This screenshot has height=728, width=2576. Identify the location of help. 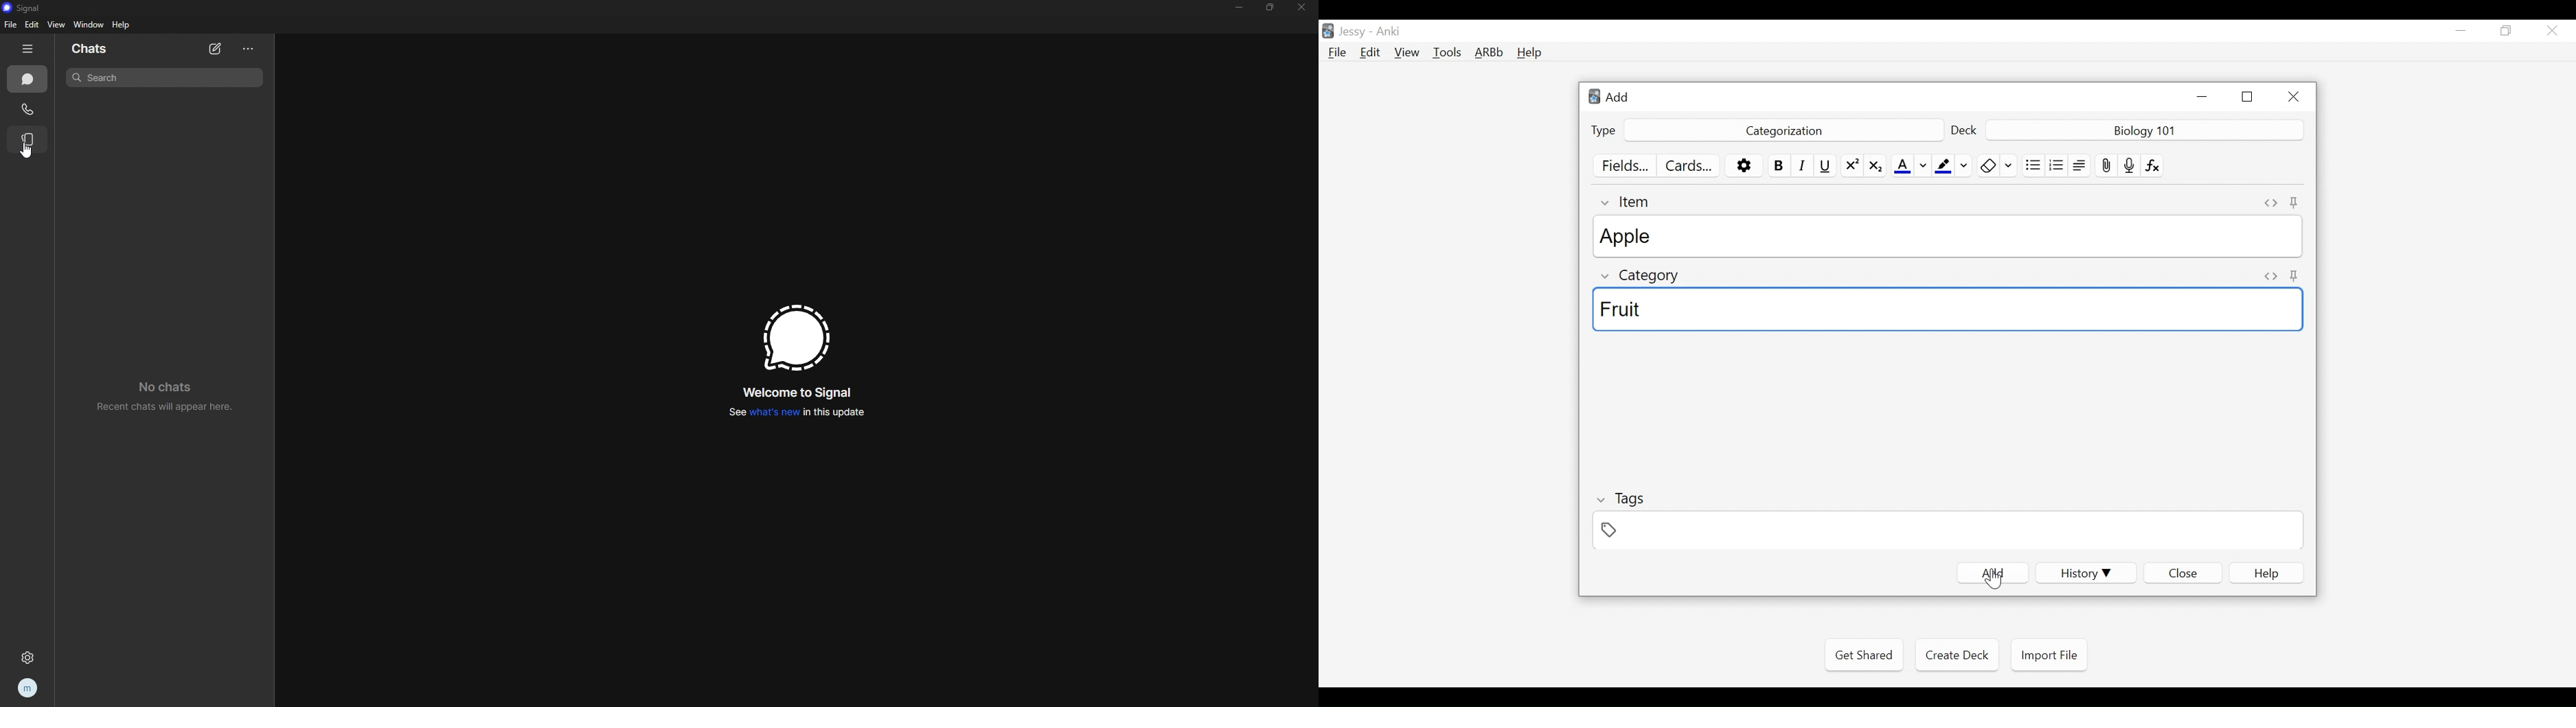
(122, 25).